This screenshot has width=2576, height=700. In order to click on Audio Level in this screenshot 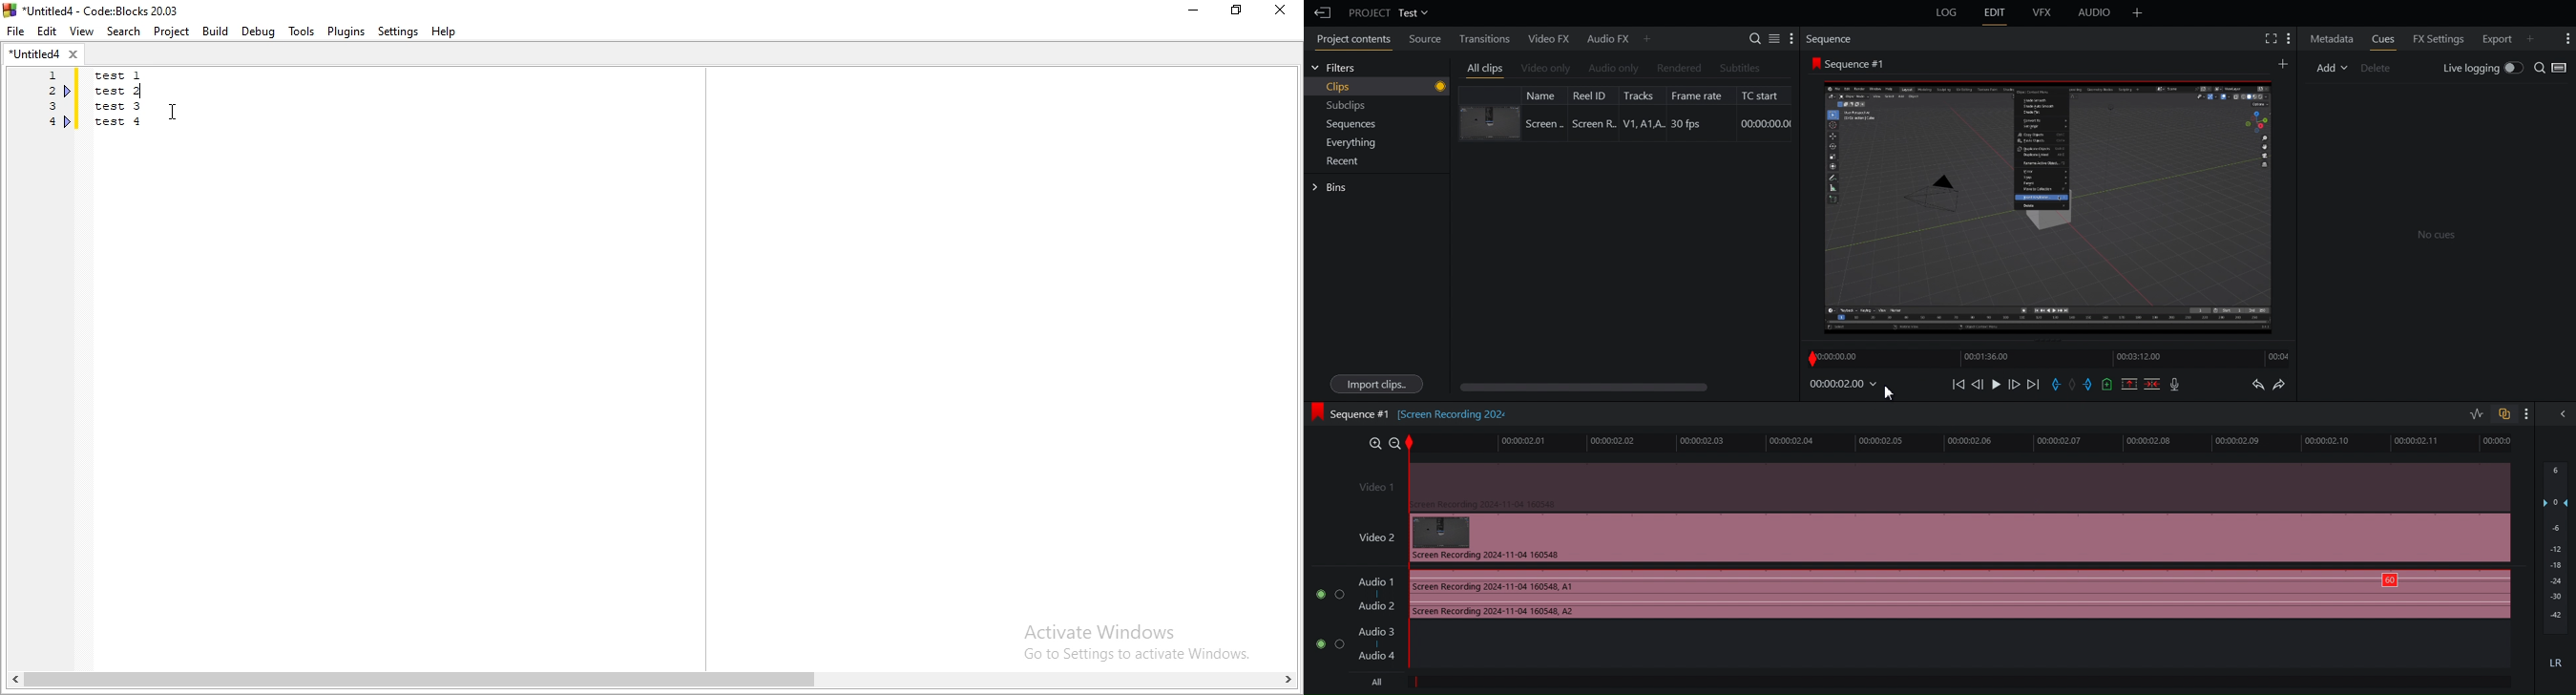, I will do `click(2557, 568)`.